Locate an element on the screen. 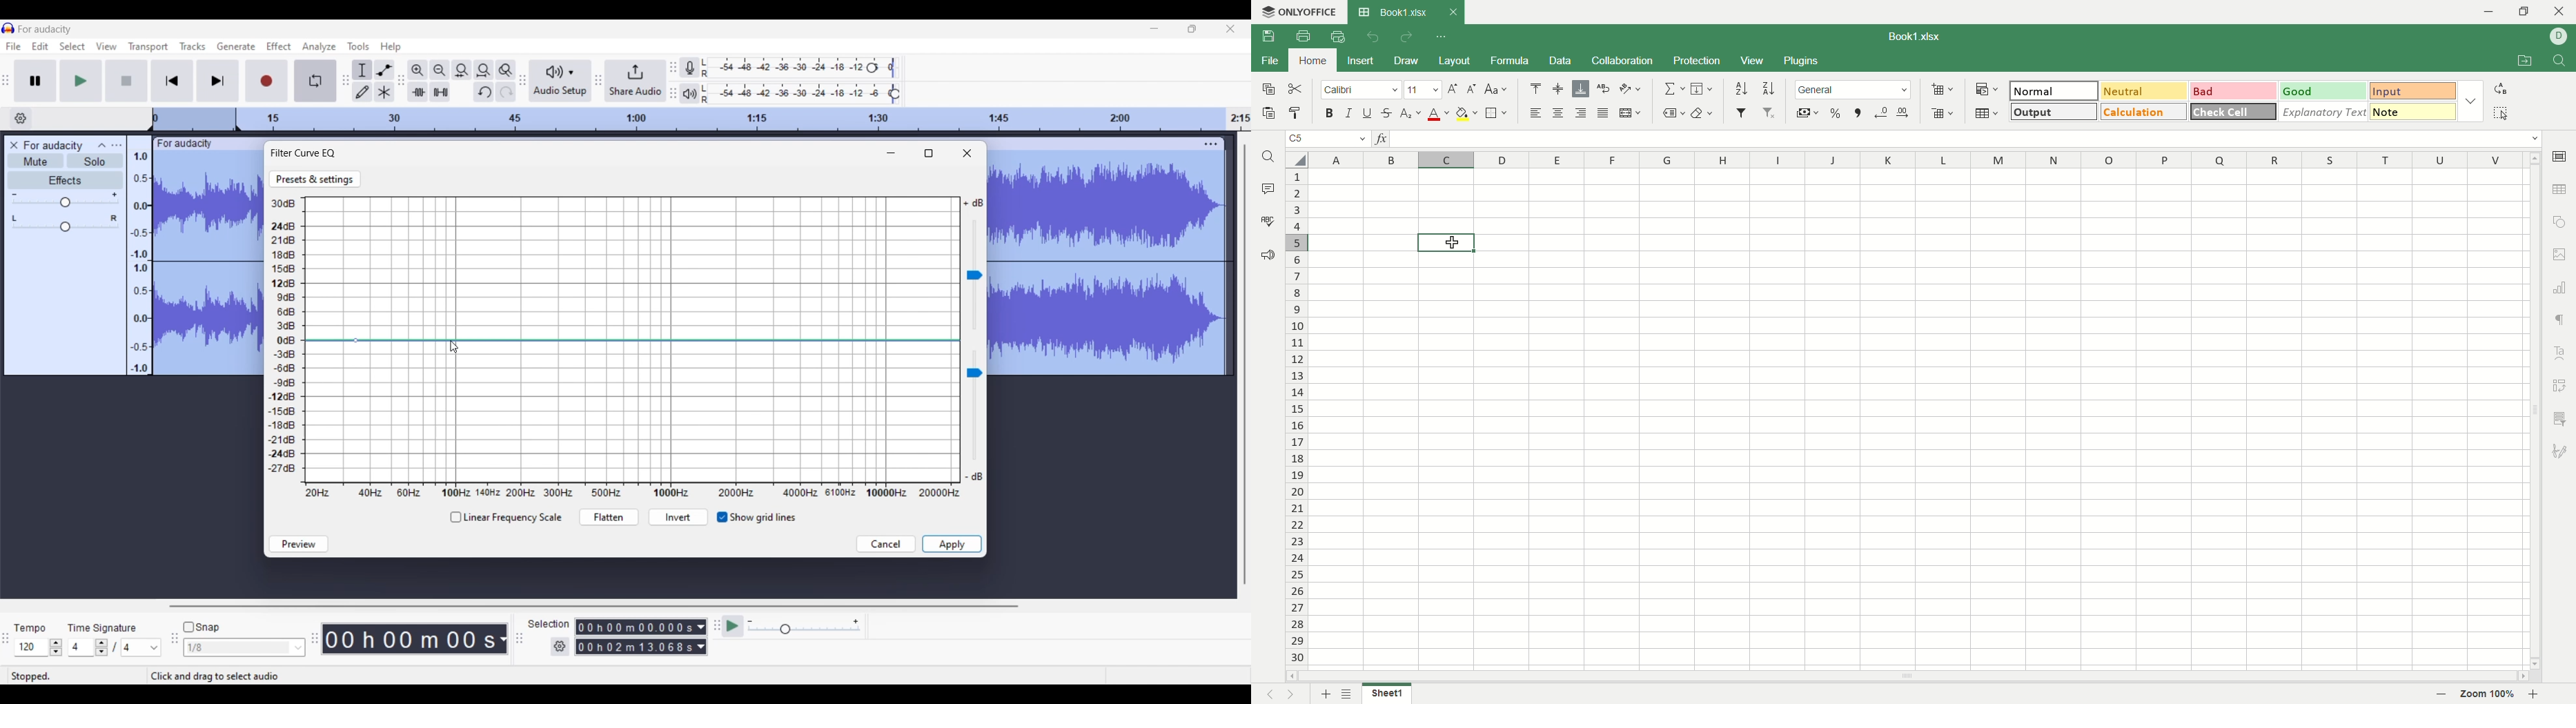 This screenshot has width=2576, height=728. font is located at coordinates (1361, 91).